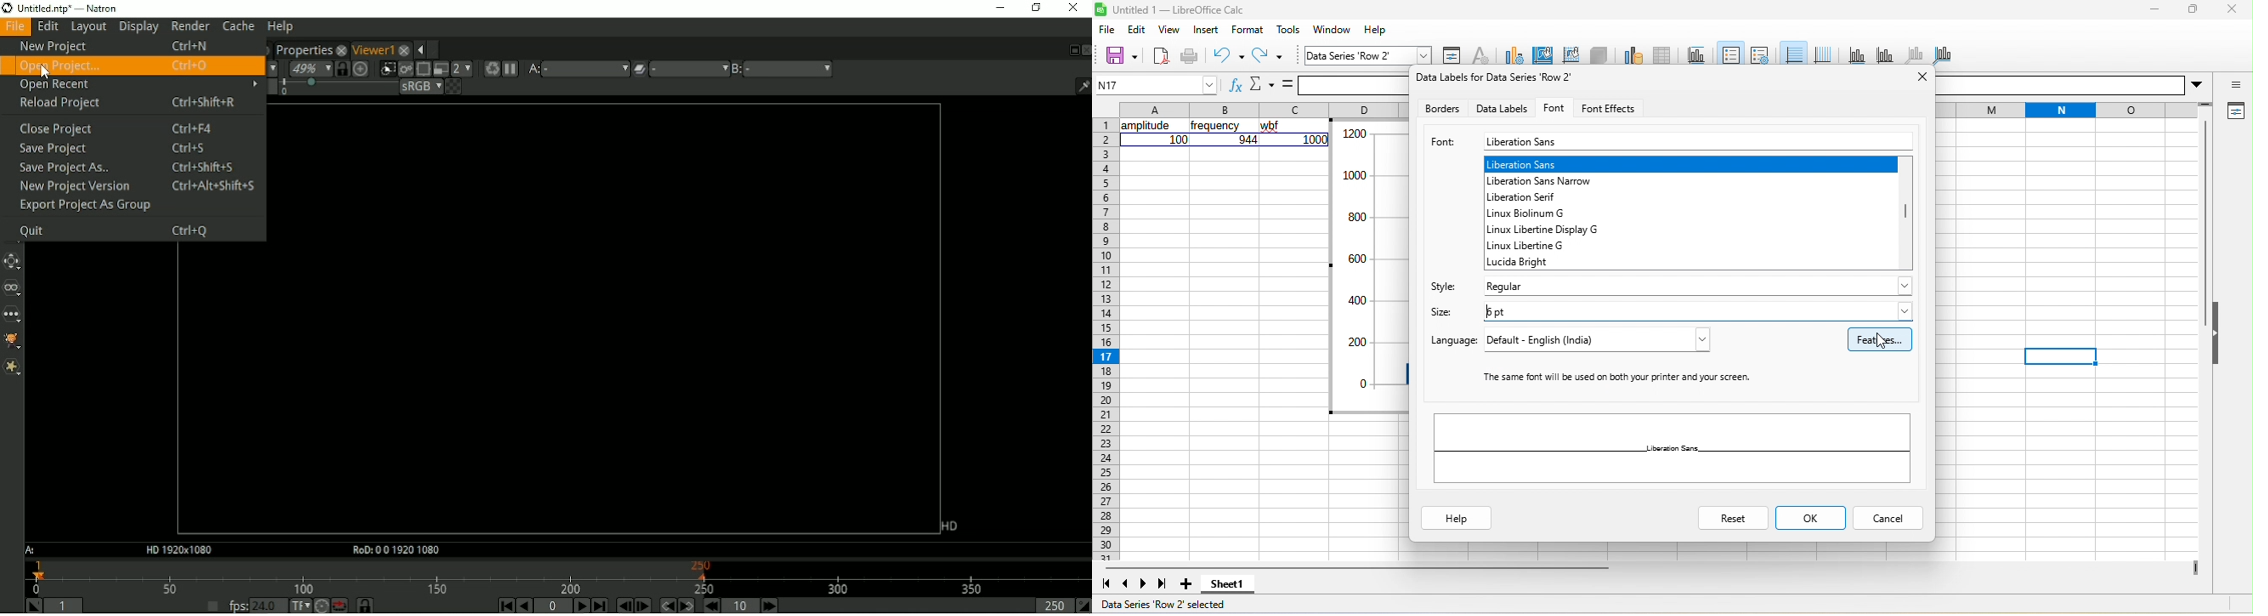 This screenshot has height=616, width=2268. I want to click on formula, so click(1285, 86).